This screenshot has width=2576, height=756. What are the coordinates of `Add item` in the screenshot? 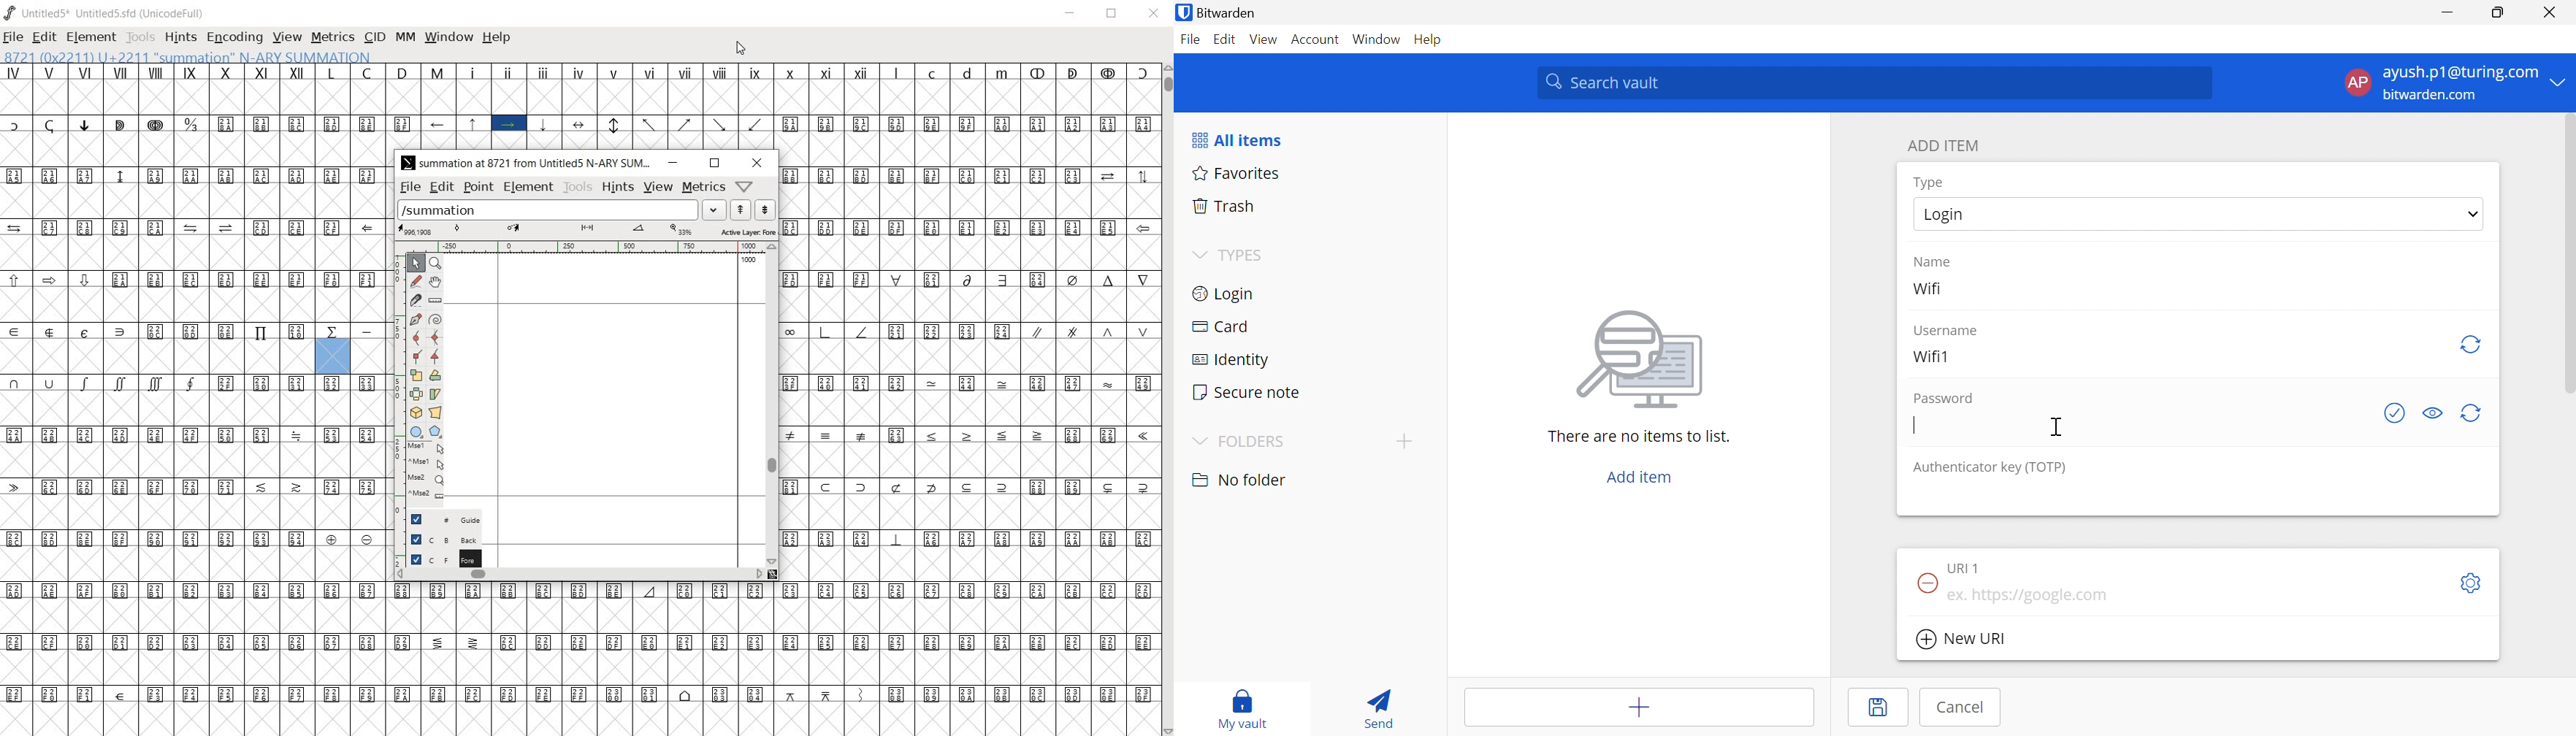 It's located at (1640, 709).